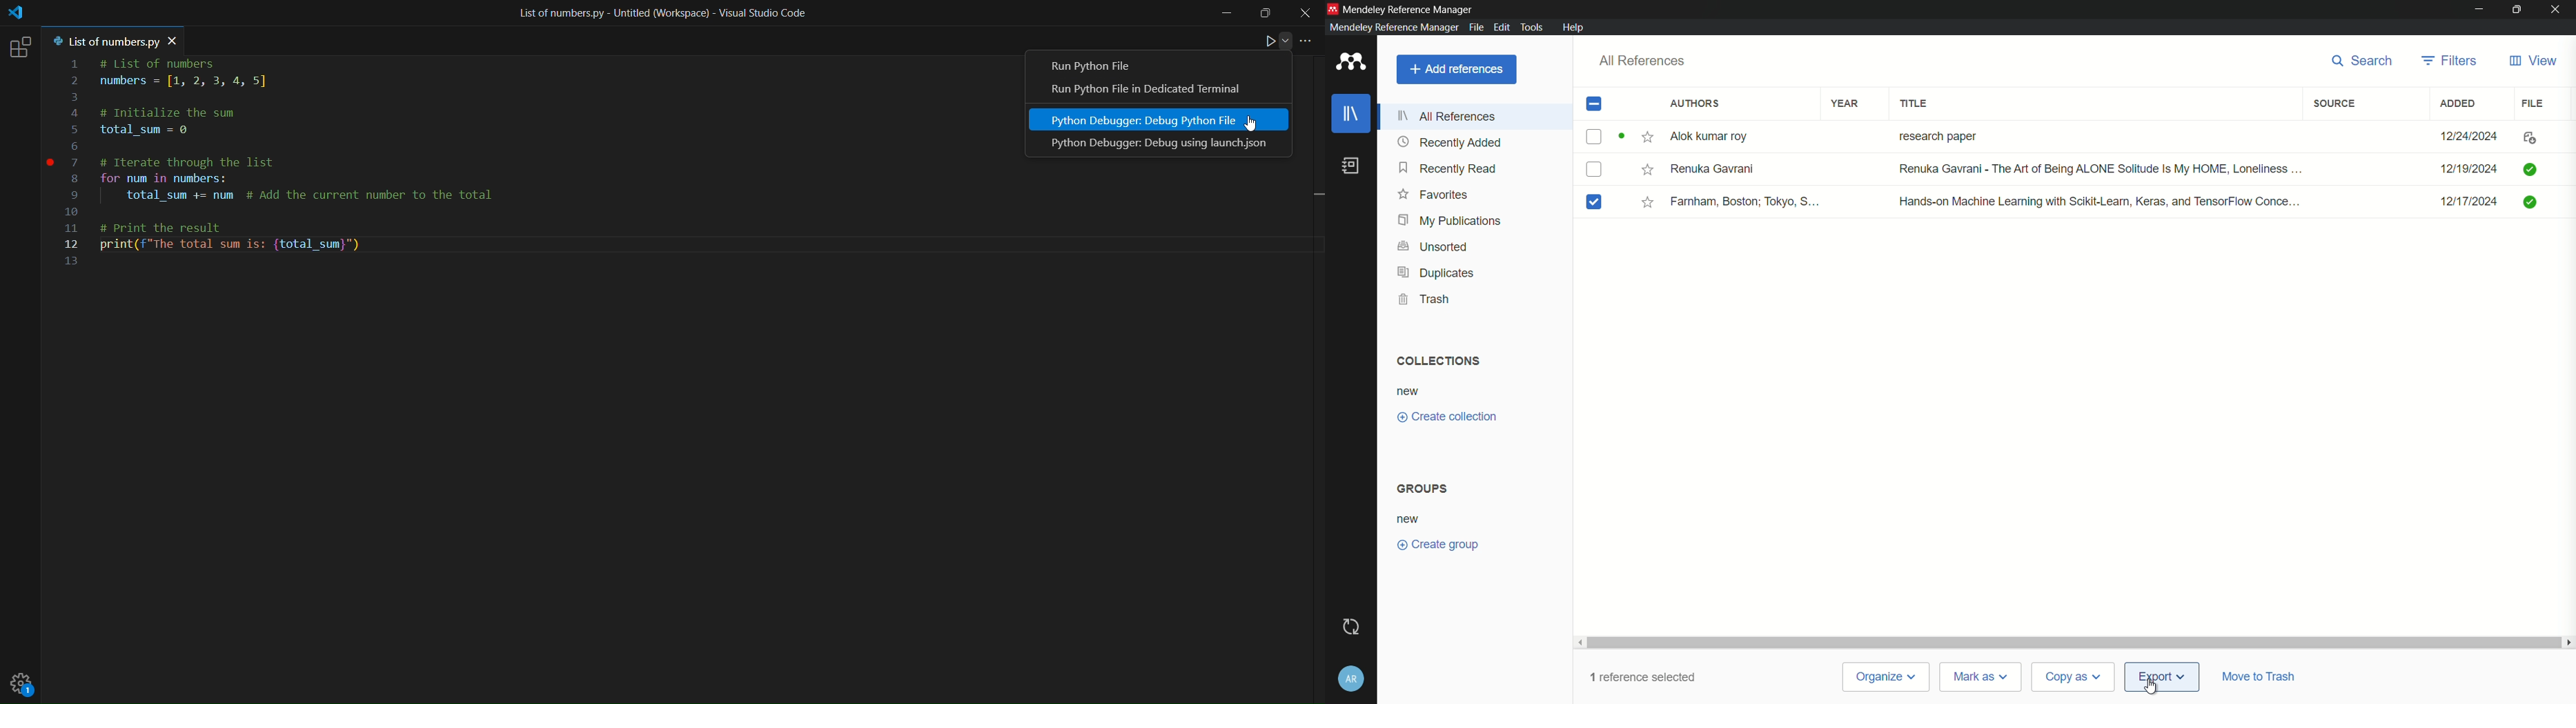  I want to click on 1 reference selected, so click(1647, 677).